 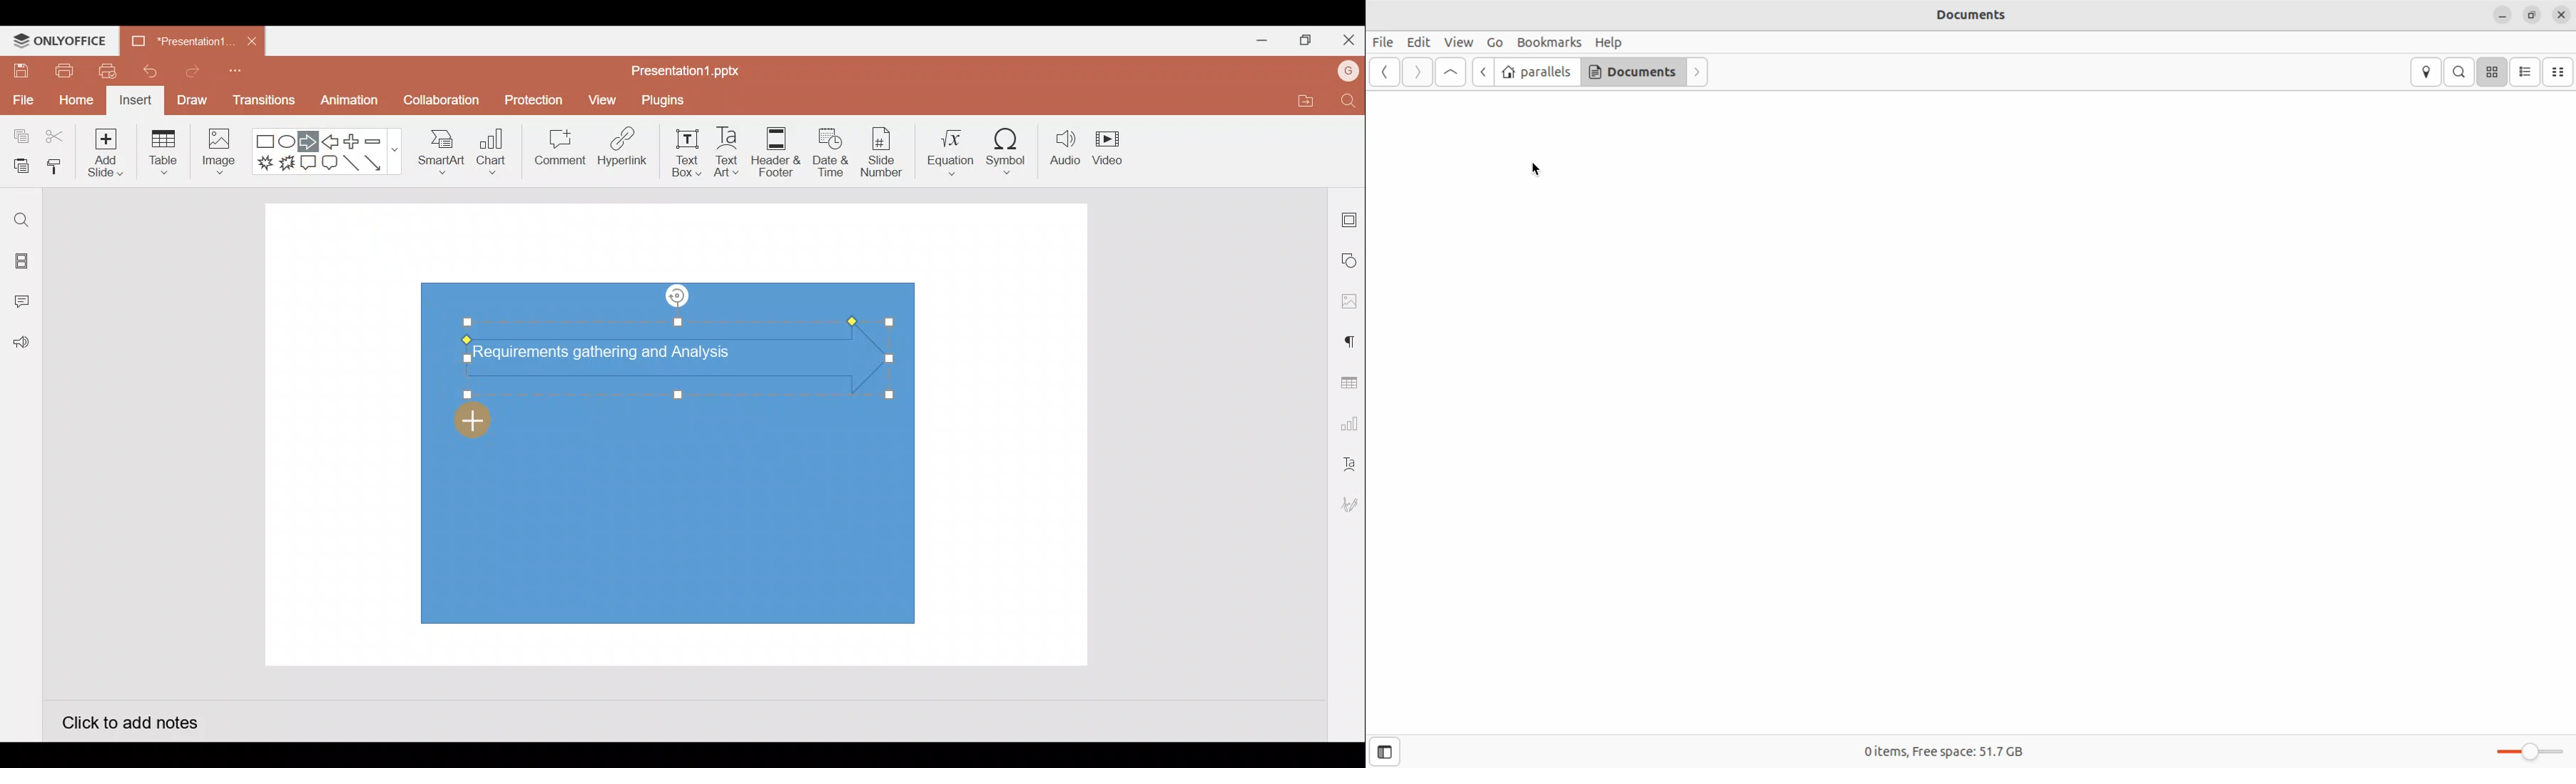 What do you see at coordinates (178, 41) in the screenshot?
I see `Presentation1.` at bounding box center [178, 41].